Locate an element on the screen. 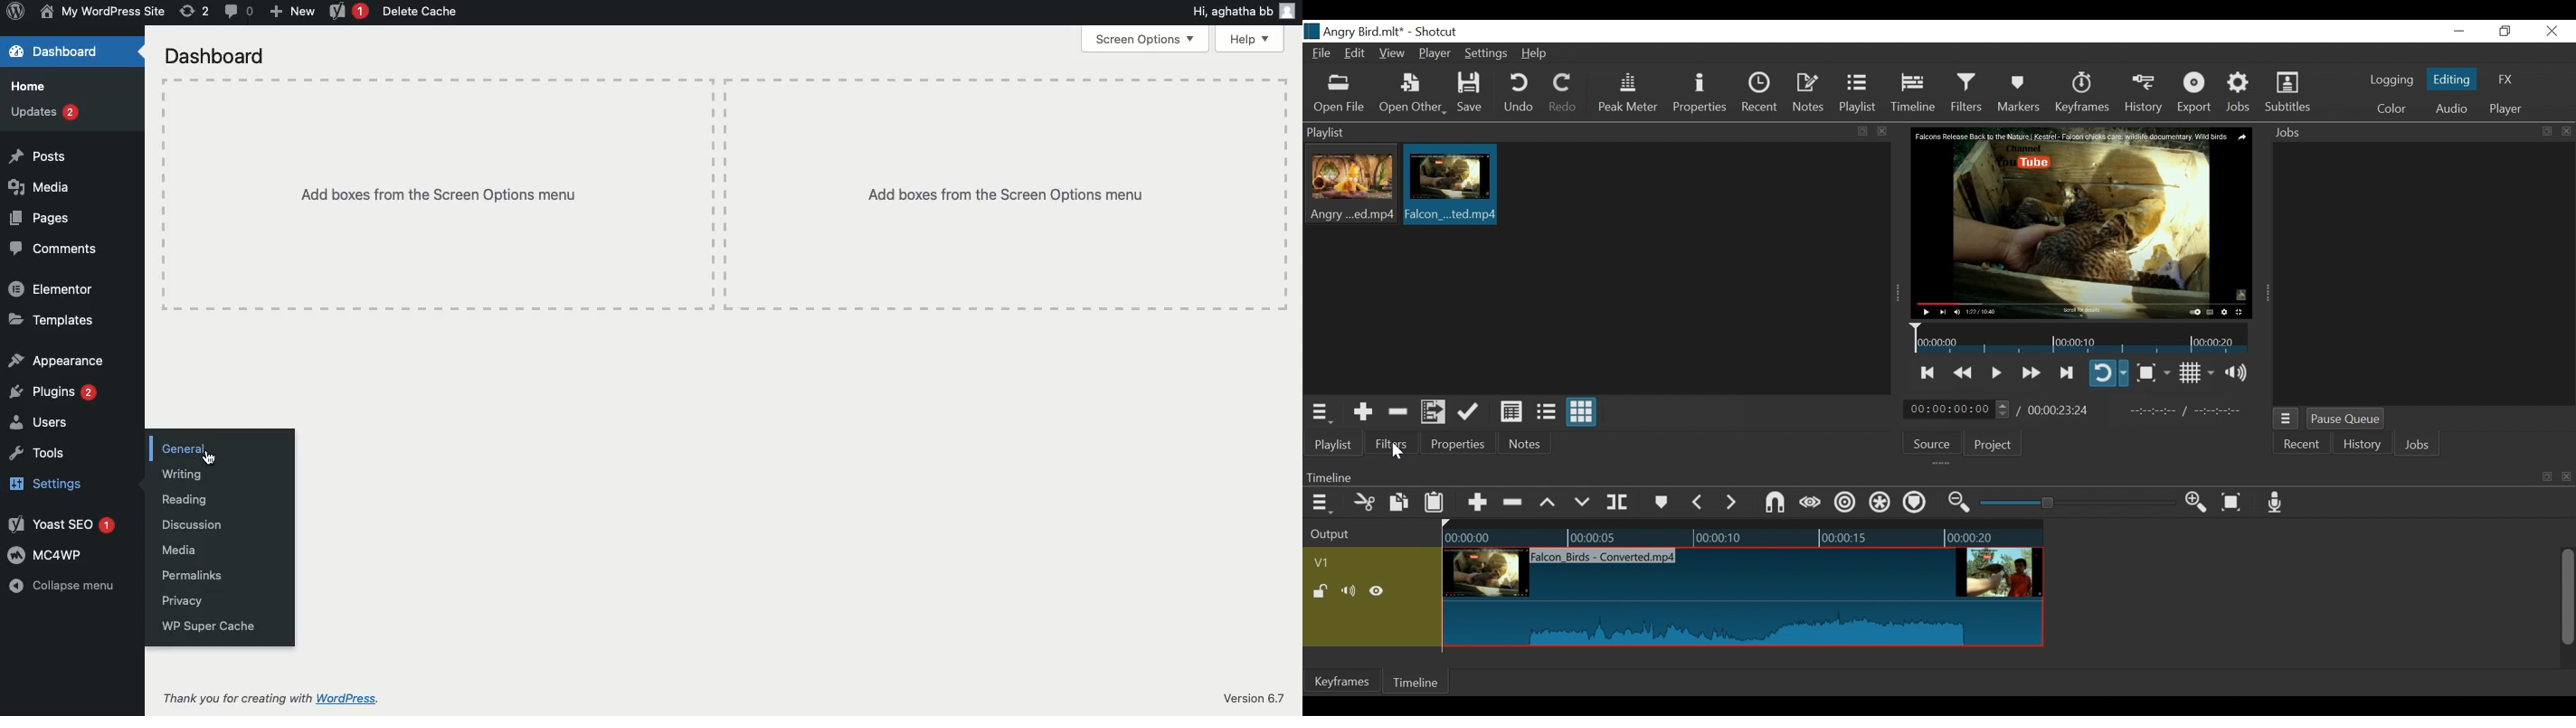 This screenshot has height=728, width=2576. Color is located at coordinates (2388, 109).